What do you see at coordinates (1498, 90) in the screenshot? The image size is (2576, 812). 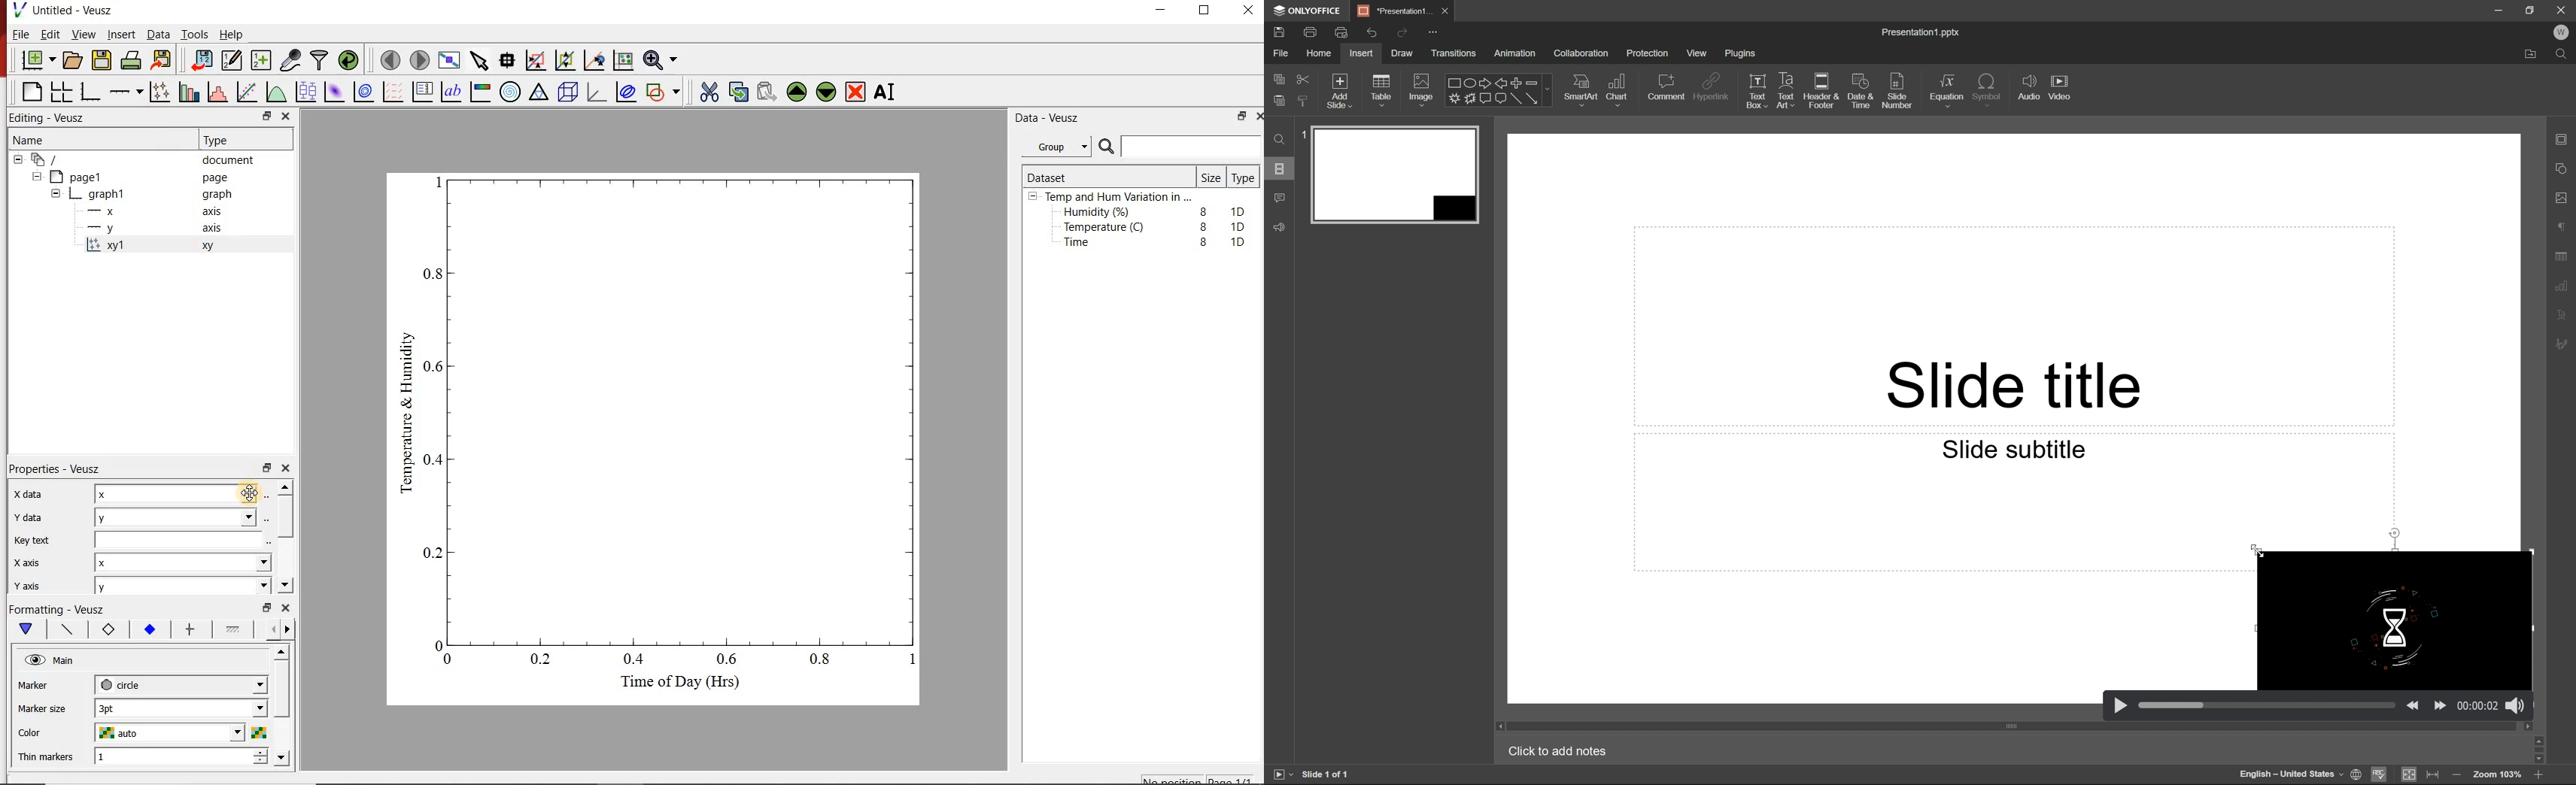 I see `shapes` at bounding box center [1498, 90].